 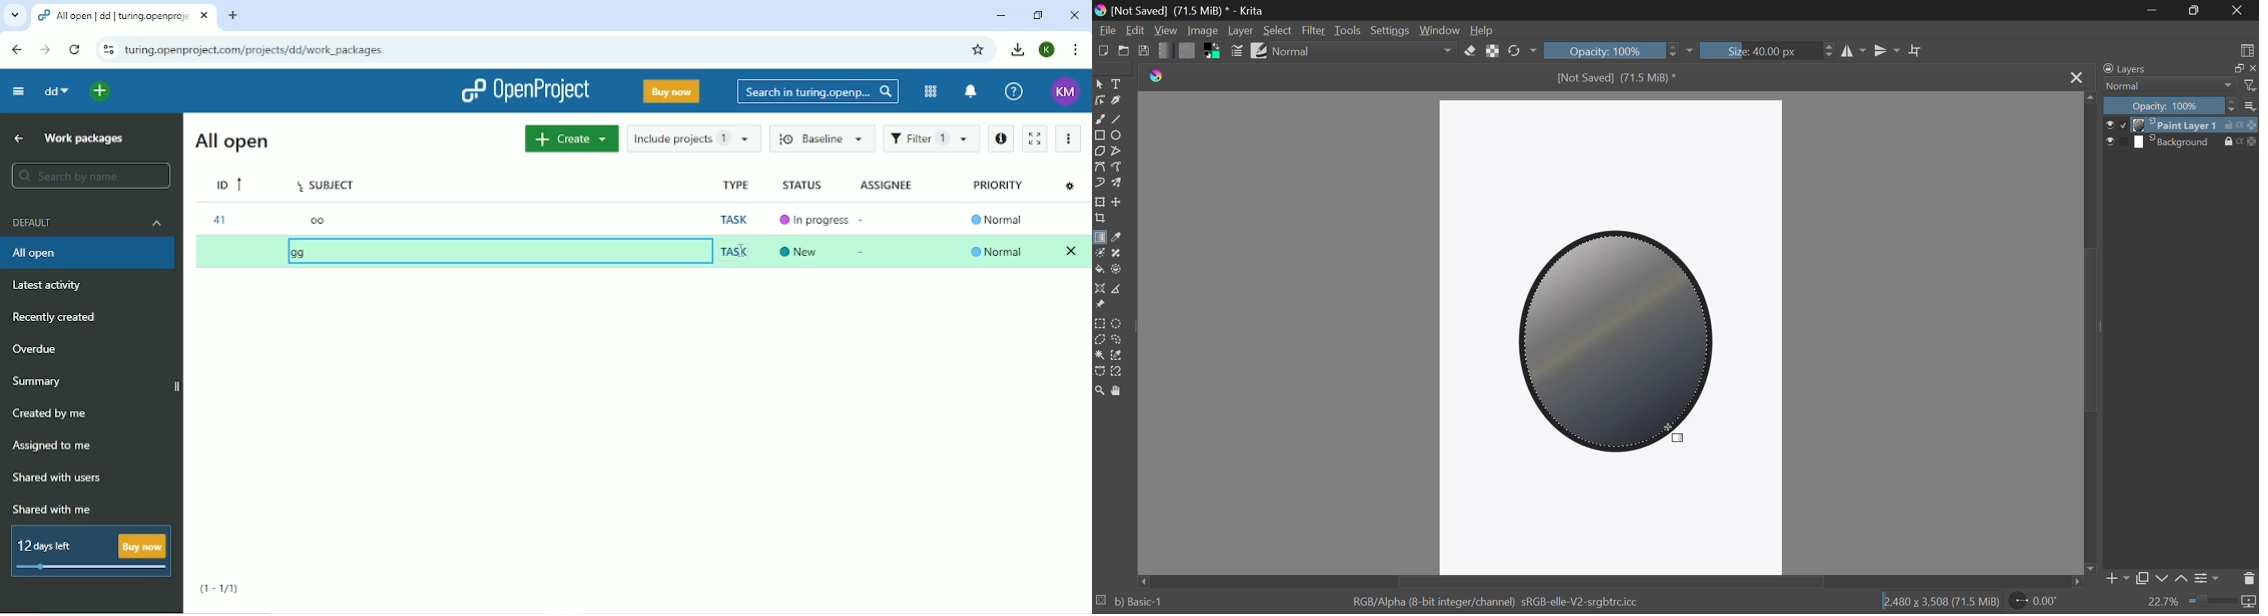 What do you see at coordinates (1494, 51) in the screenshot?
I see `Lock Alpha` at bounding box center [1494, 51].